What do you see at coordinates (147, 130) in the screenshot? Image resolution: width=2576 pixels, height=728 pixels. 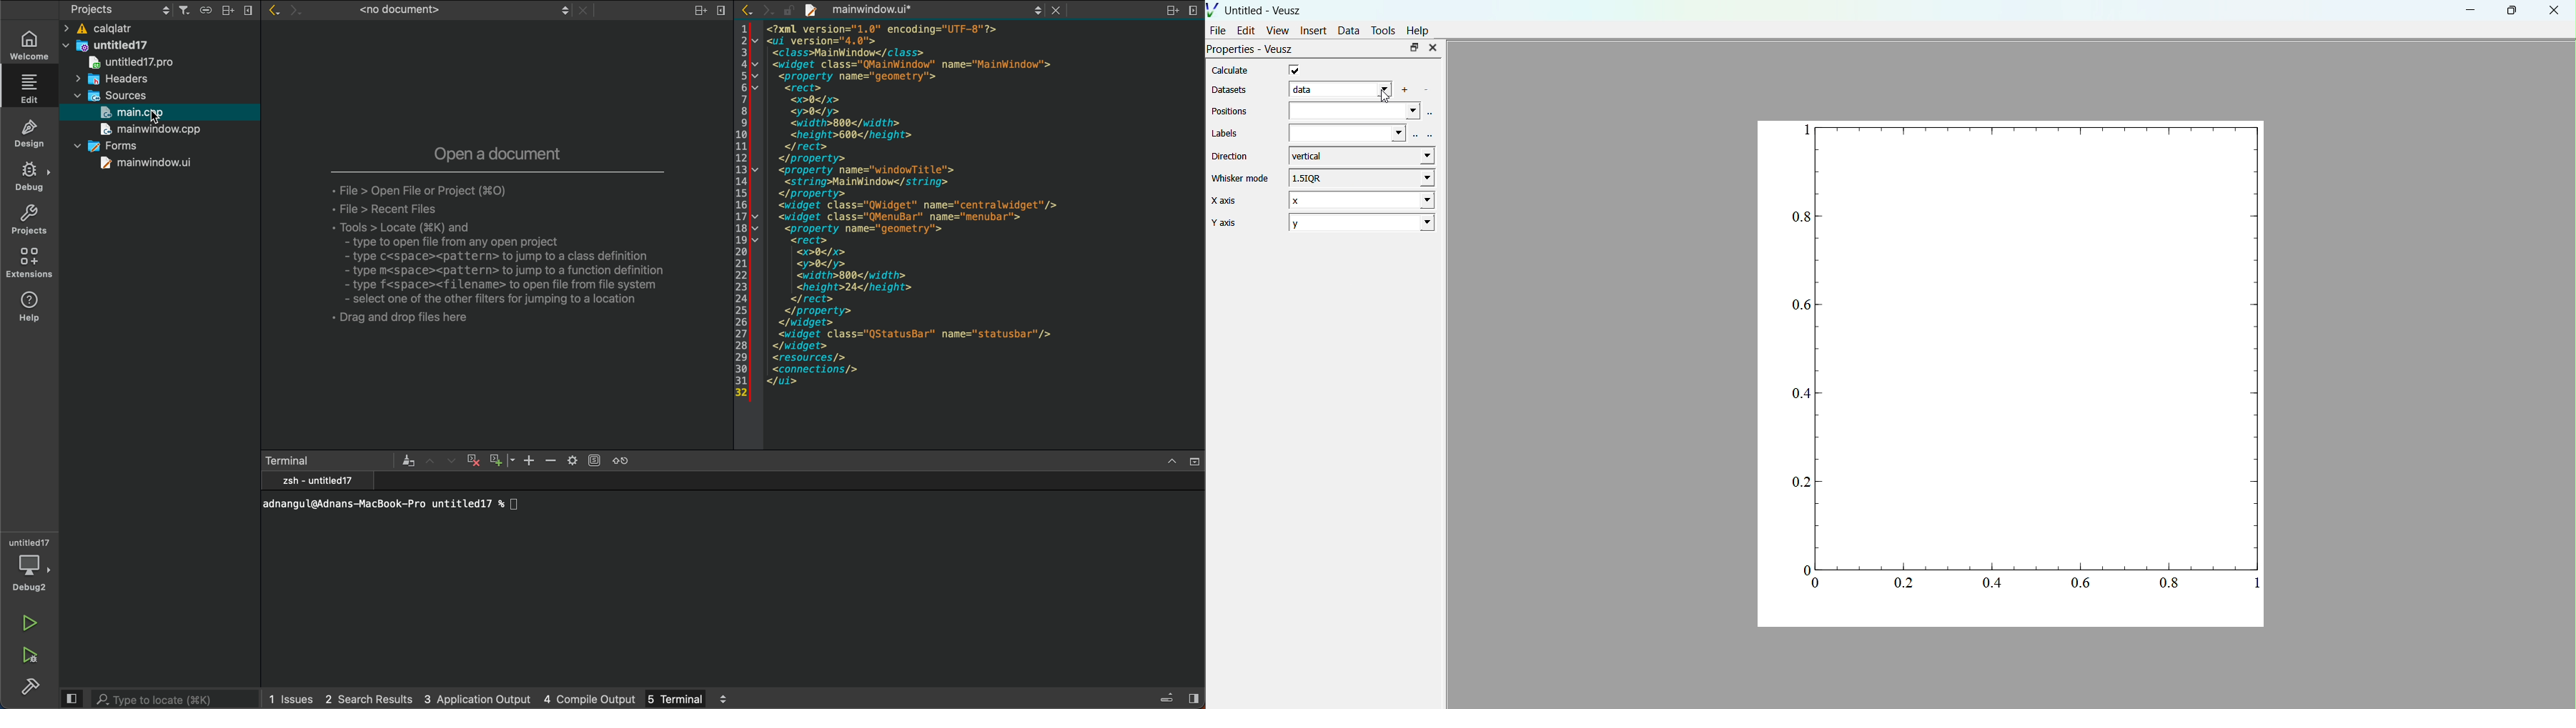 I see `main window` at bounding box center [147, 130].